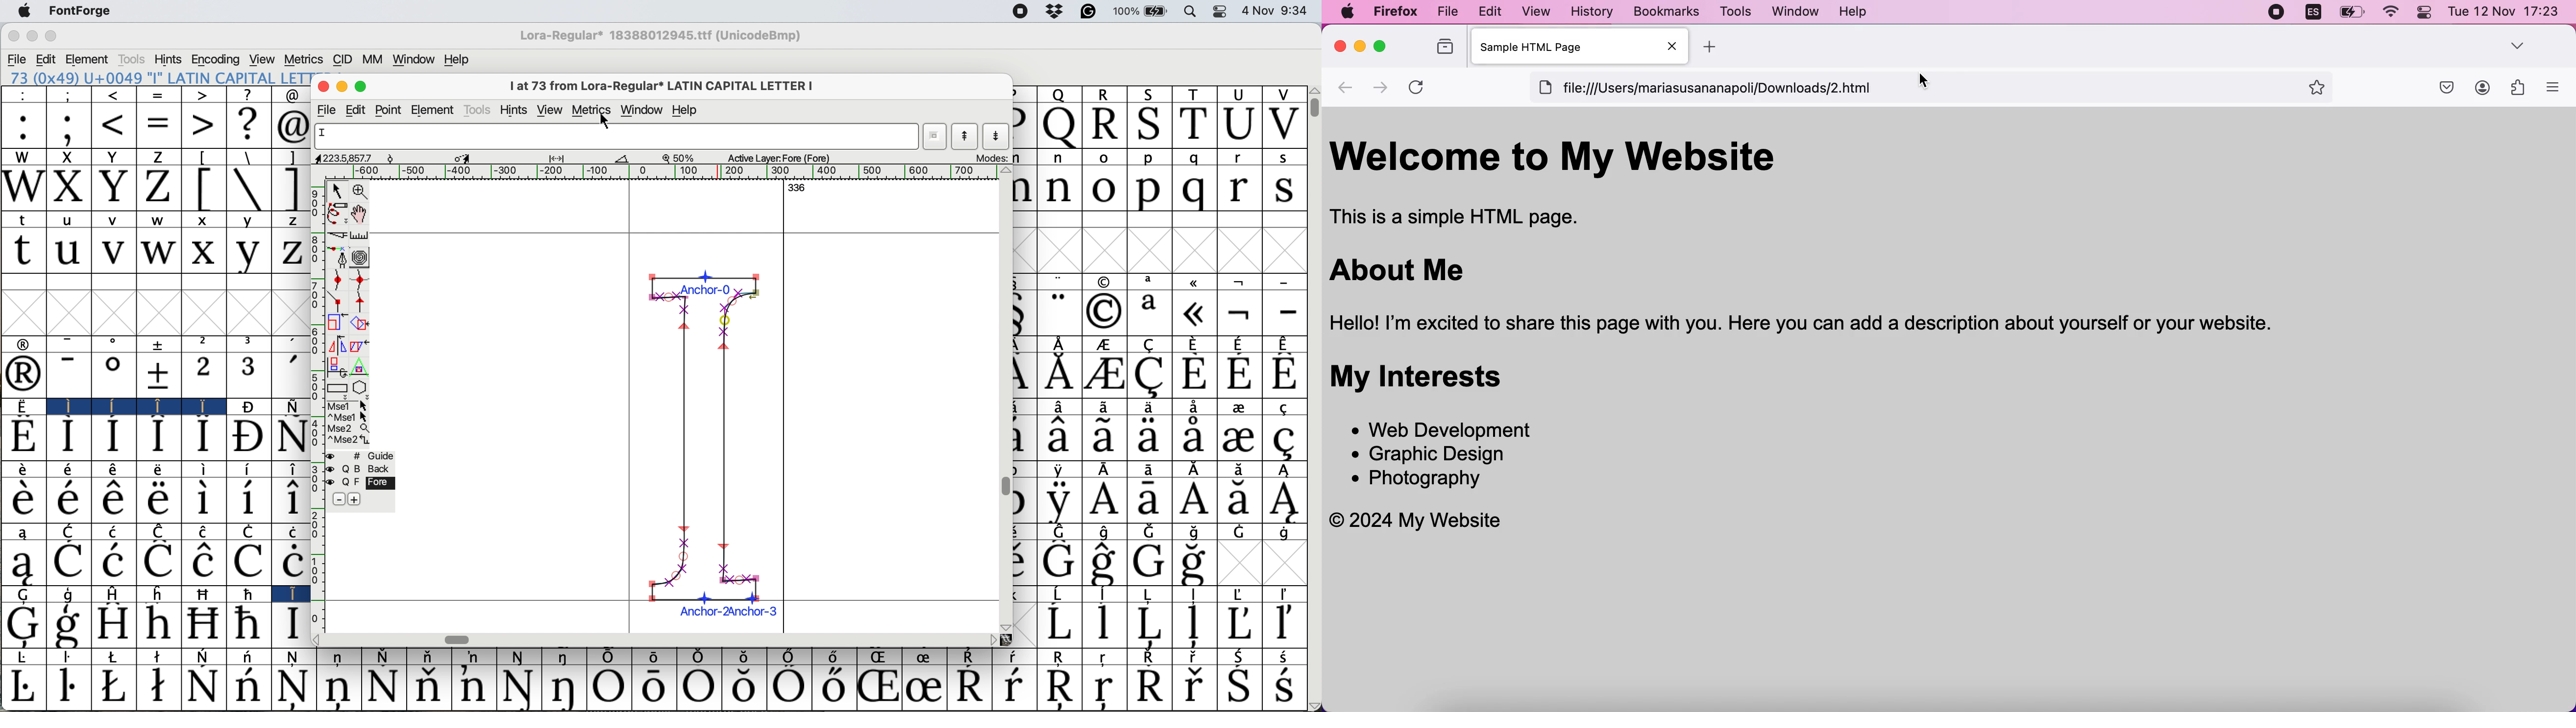 The image size is (2576, 728). Describe the element at coordinates (374, 455) in the screenshot. I see `guide` at that location.